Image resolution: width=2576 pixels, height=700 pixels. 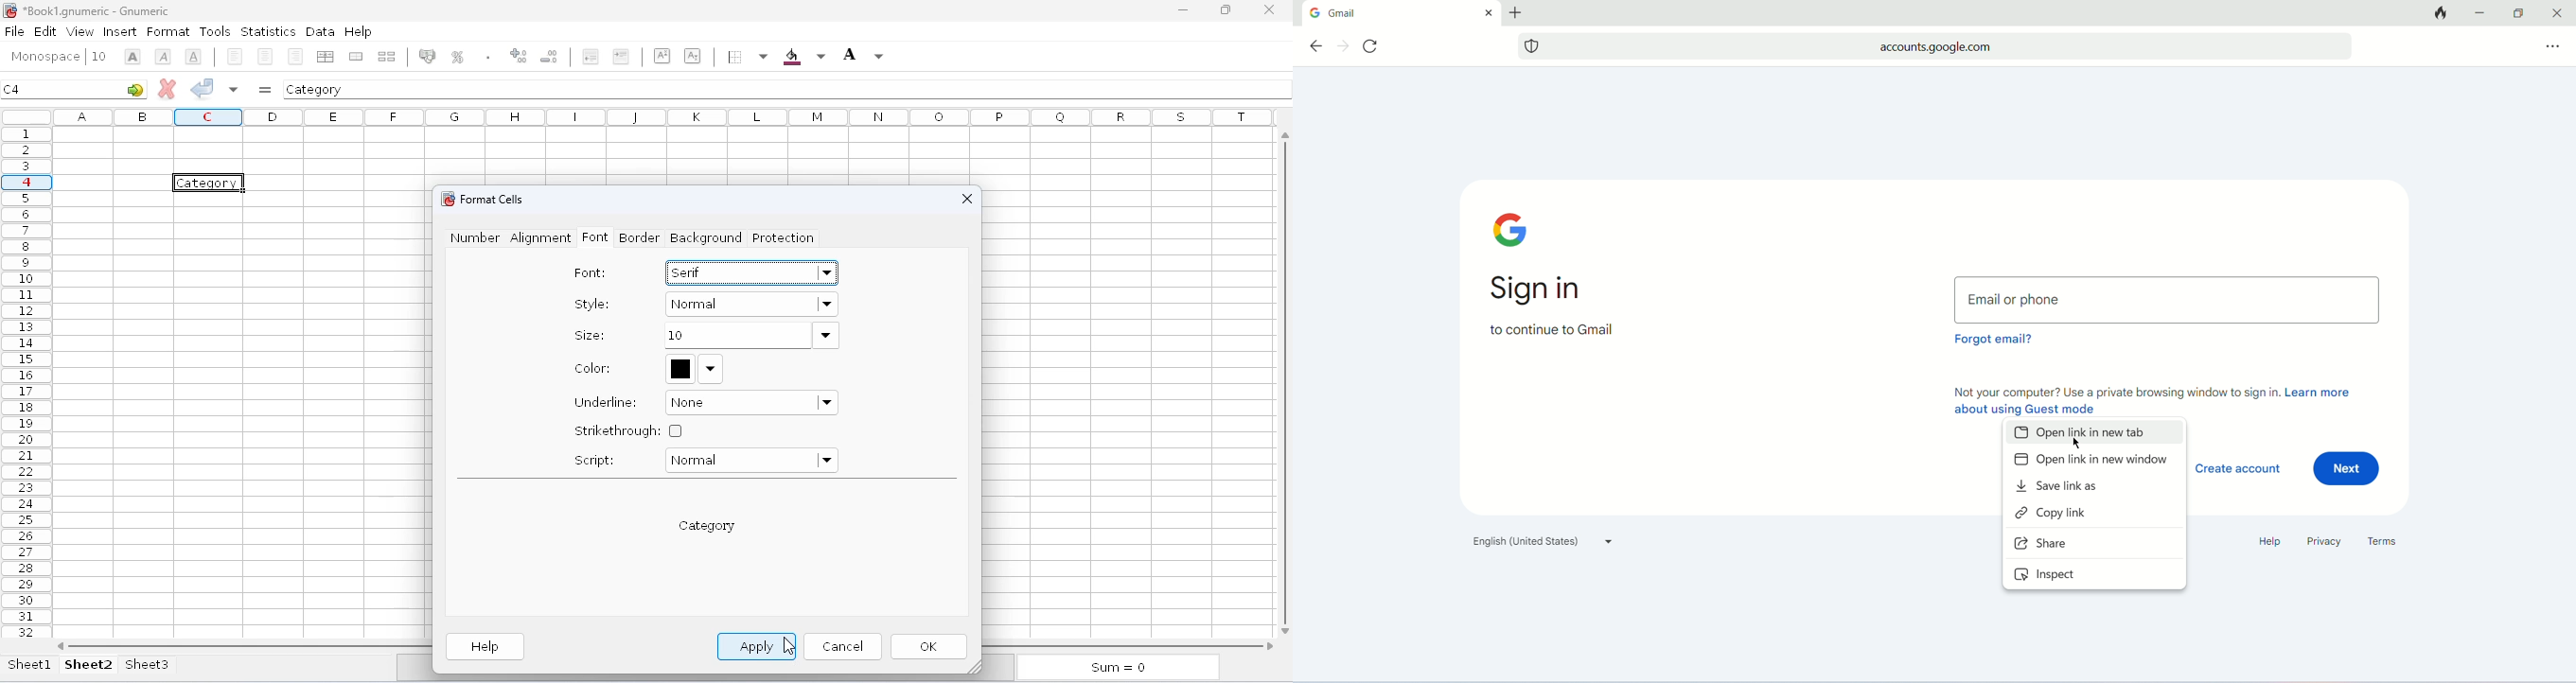 What do you see at coordinates (30, 664) in the screenshot?
I see `sheet1` at bounding box center [30, 664].